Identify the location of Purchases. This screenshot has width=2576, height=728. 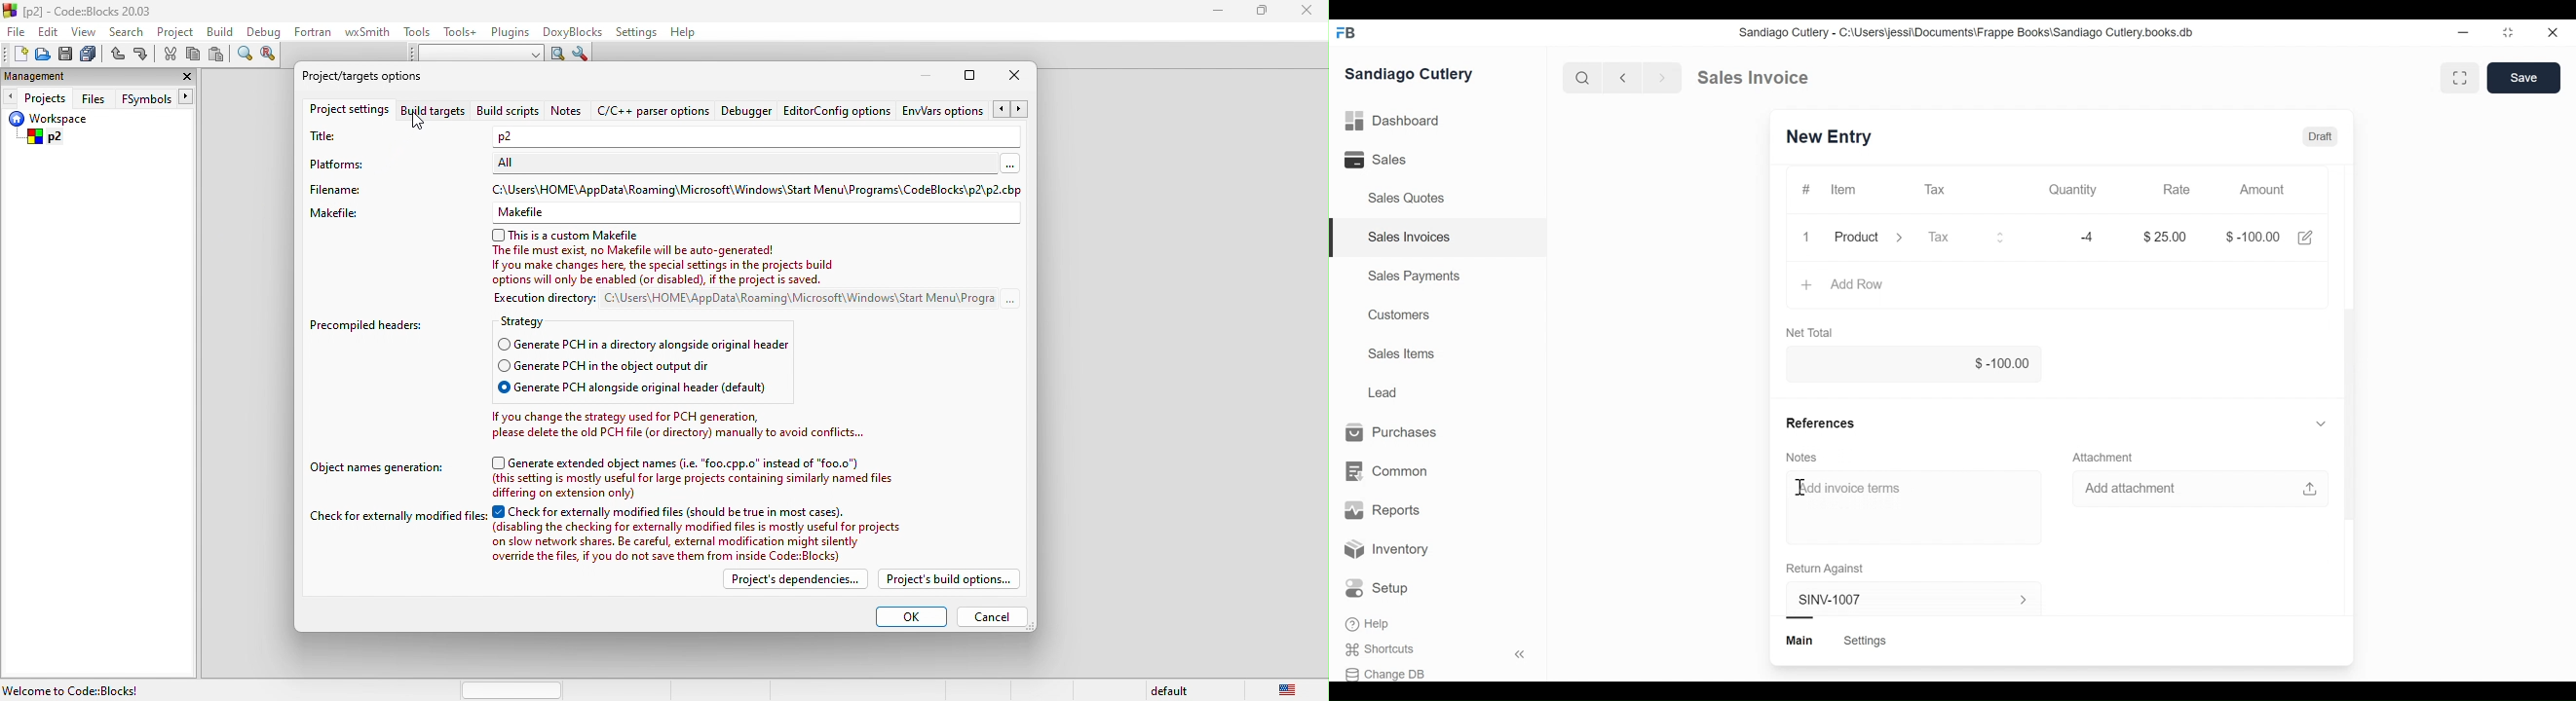
(1391, 432).